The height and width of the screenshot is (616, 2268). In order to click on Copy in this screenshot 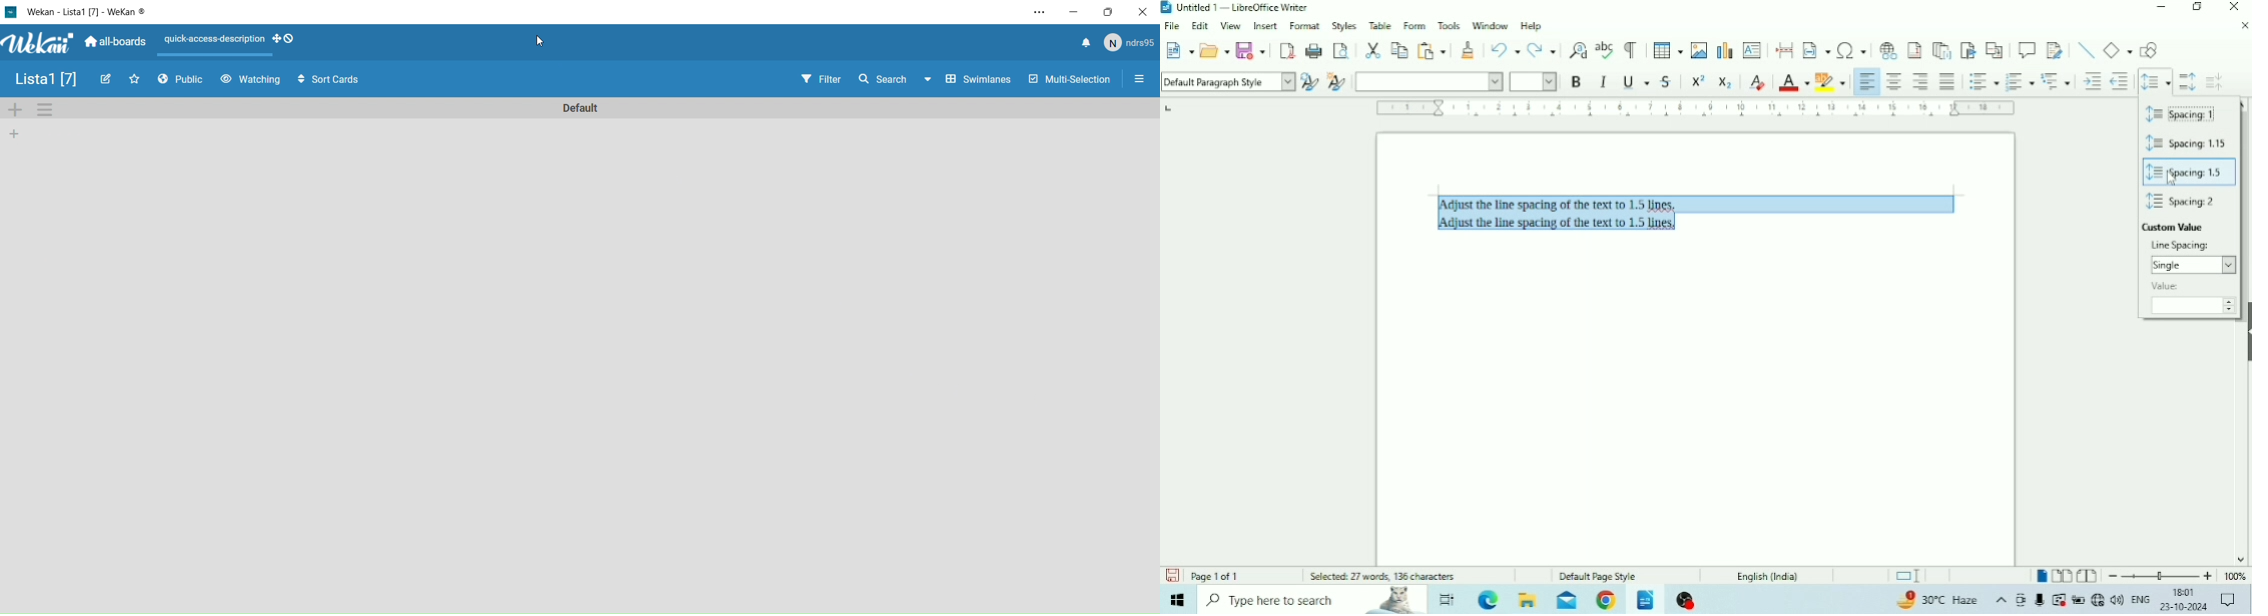, I will do `click(1399, 49)`.